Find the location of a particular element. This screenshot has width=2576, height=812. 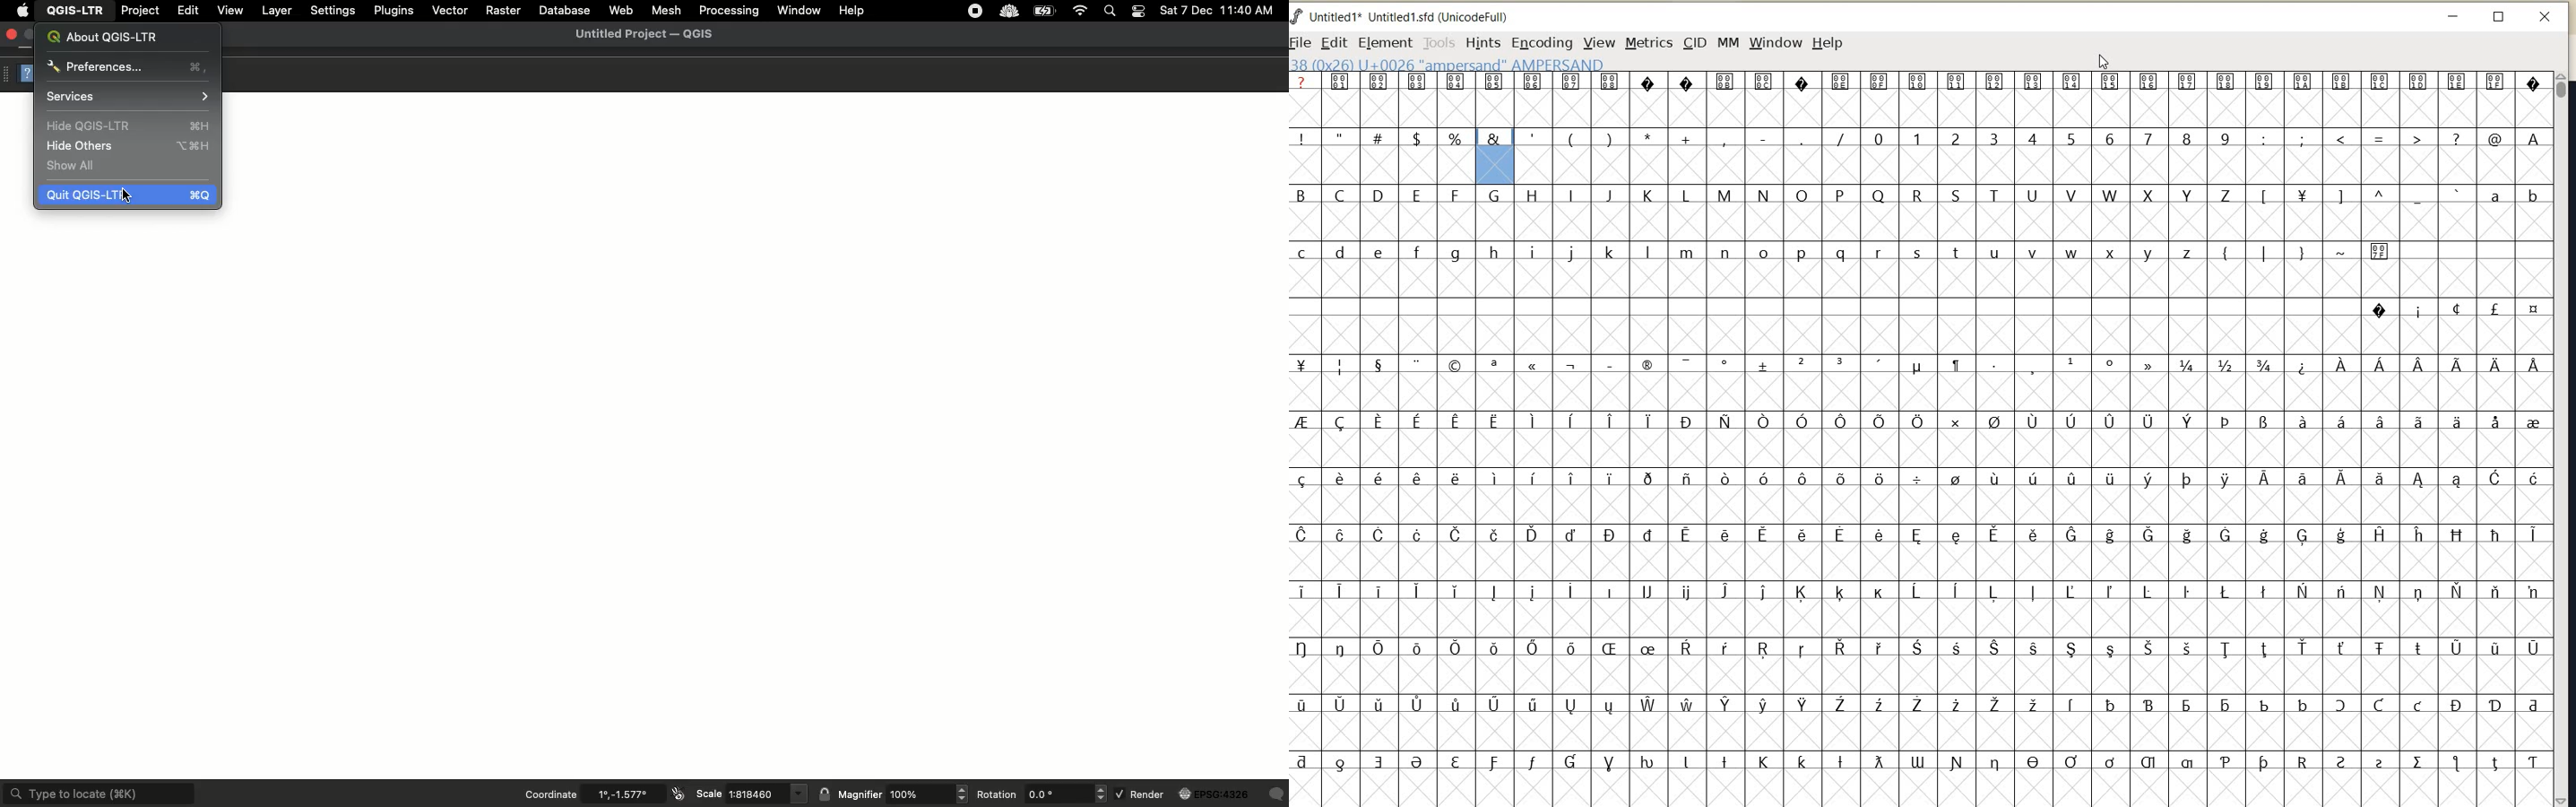

GLYPHY INFO is located at coordinates (1447, 65).